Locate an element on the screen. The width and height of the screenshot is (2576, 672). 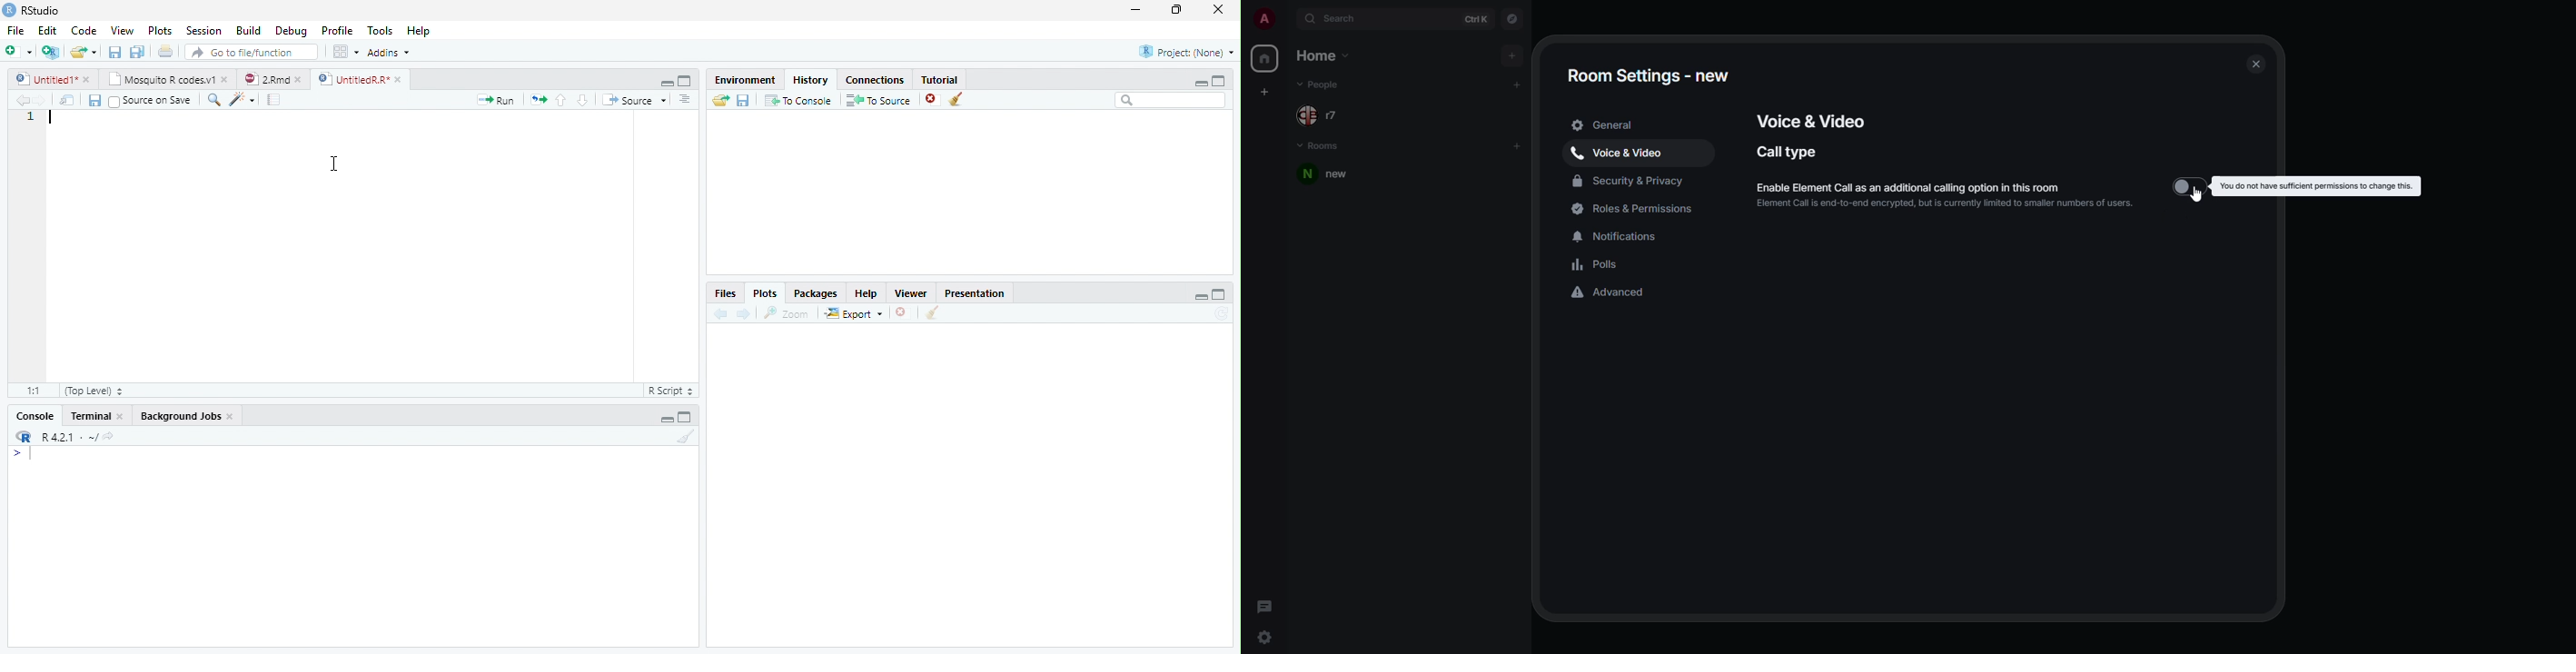
next is located at coordinates (746, 314).